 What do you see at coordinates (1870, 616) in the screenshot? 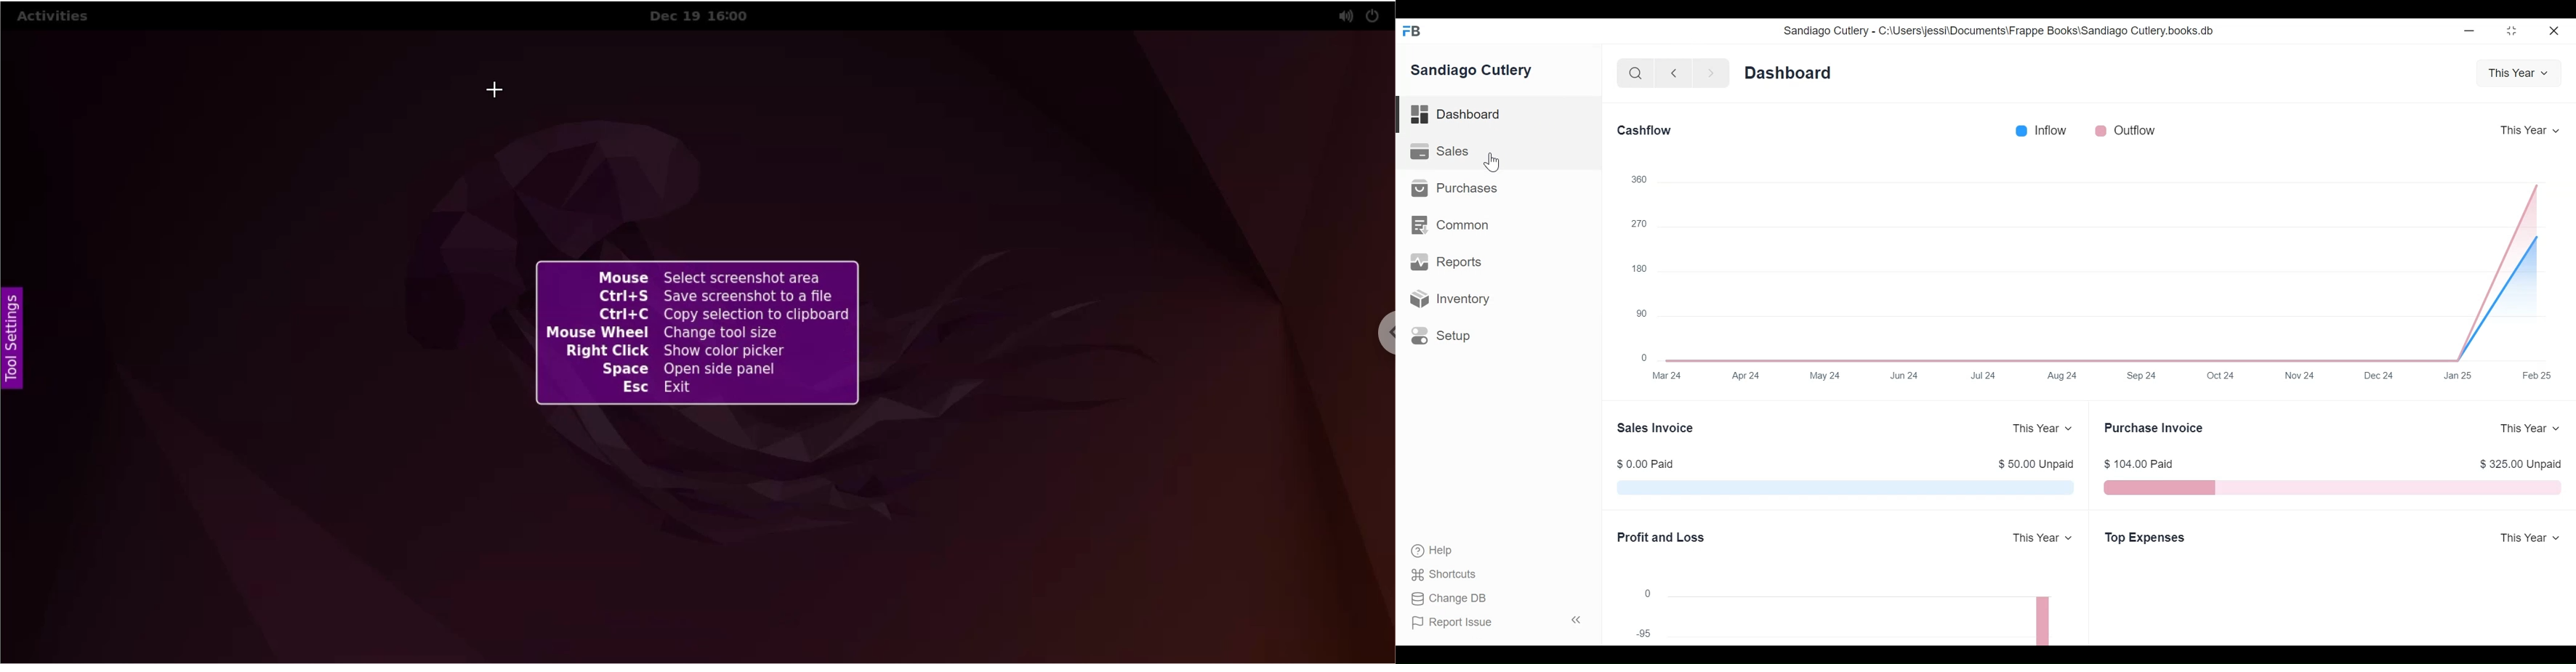
I see `The chart shows the profit (or loss) per month for a year` at bounding box center [1870, 616].